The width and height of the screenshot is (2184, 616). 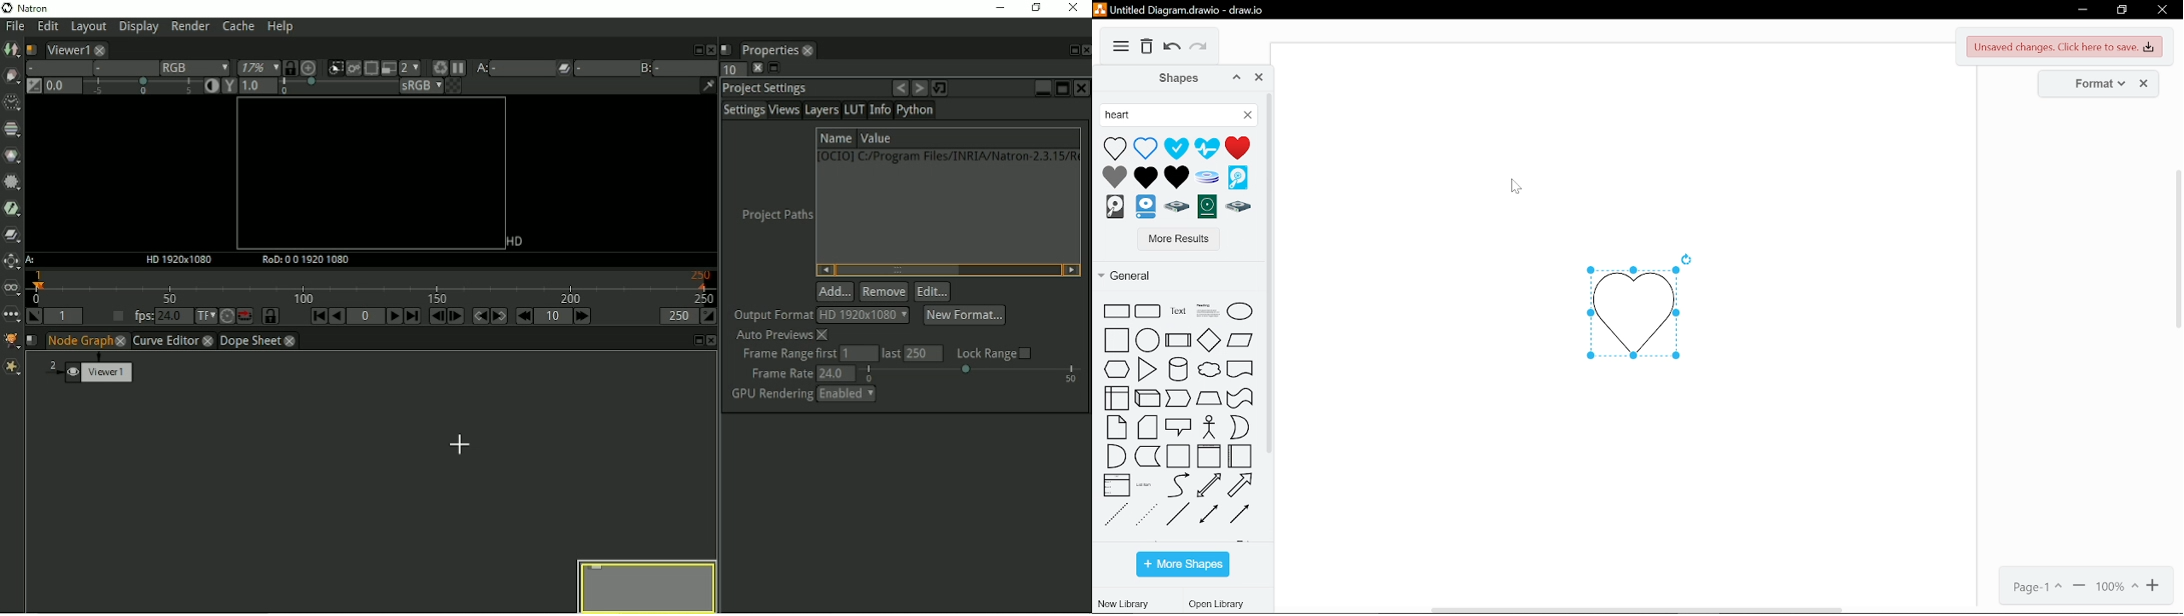 I want to click on 100%, so click(x=2118, y=587).